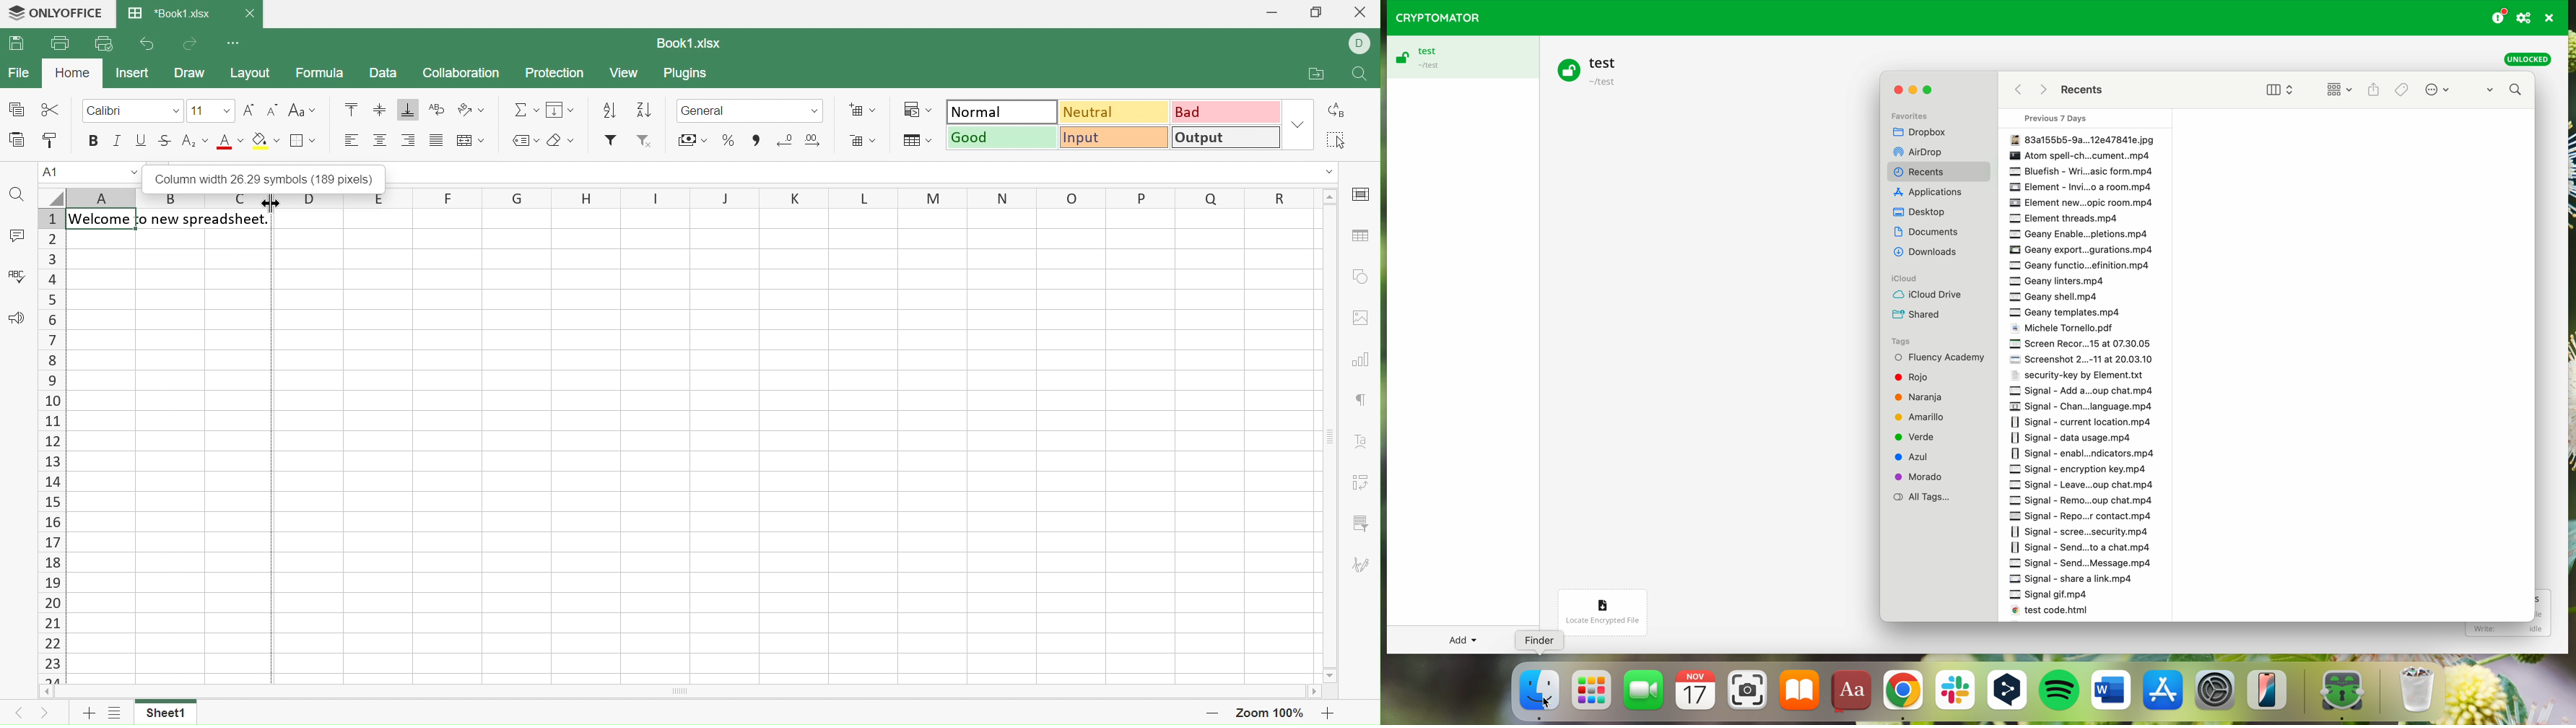 The image size is (2576, 728). Describe the element at coordinates (612, 140) in the screenshot. I see `Insert Filter` at that location.